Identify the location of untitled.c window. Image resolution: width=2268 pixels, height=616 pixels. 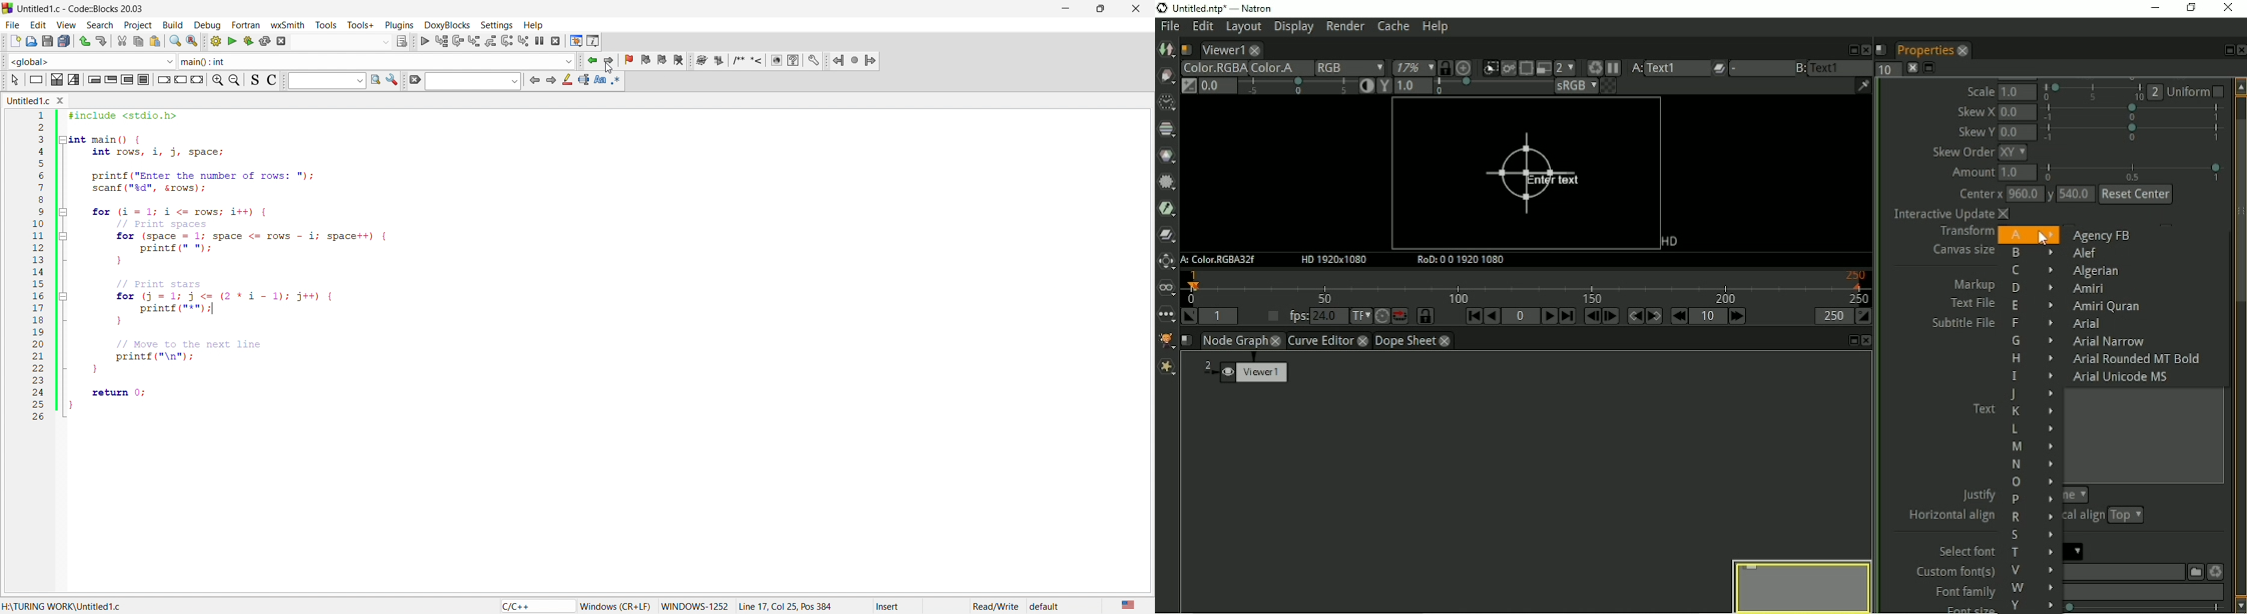
(36, 101).